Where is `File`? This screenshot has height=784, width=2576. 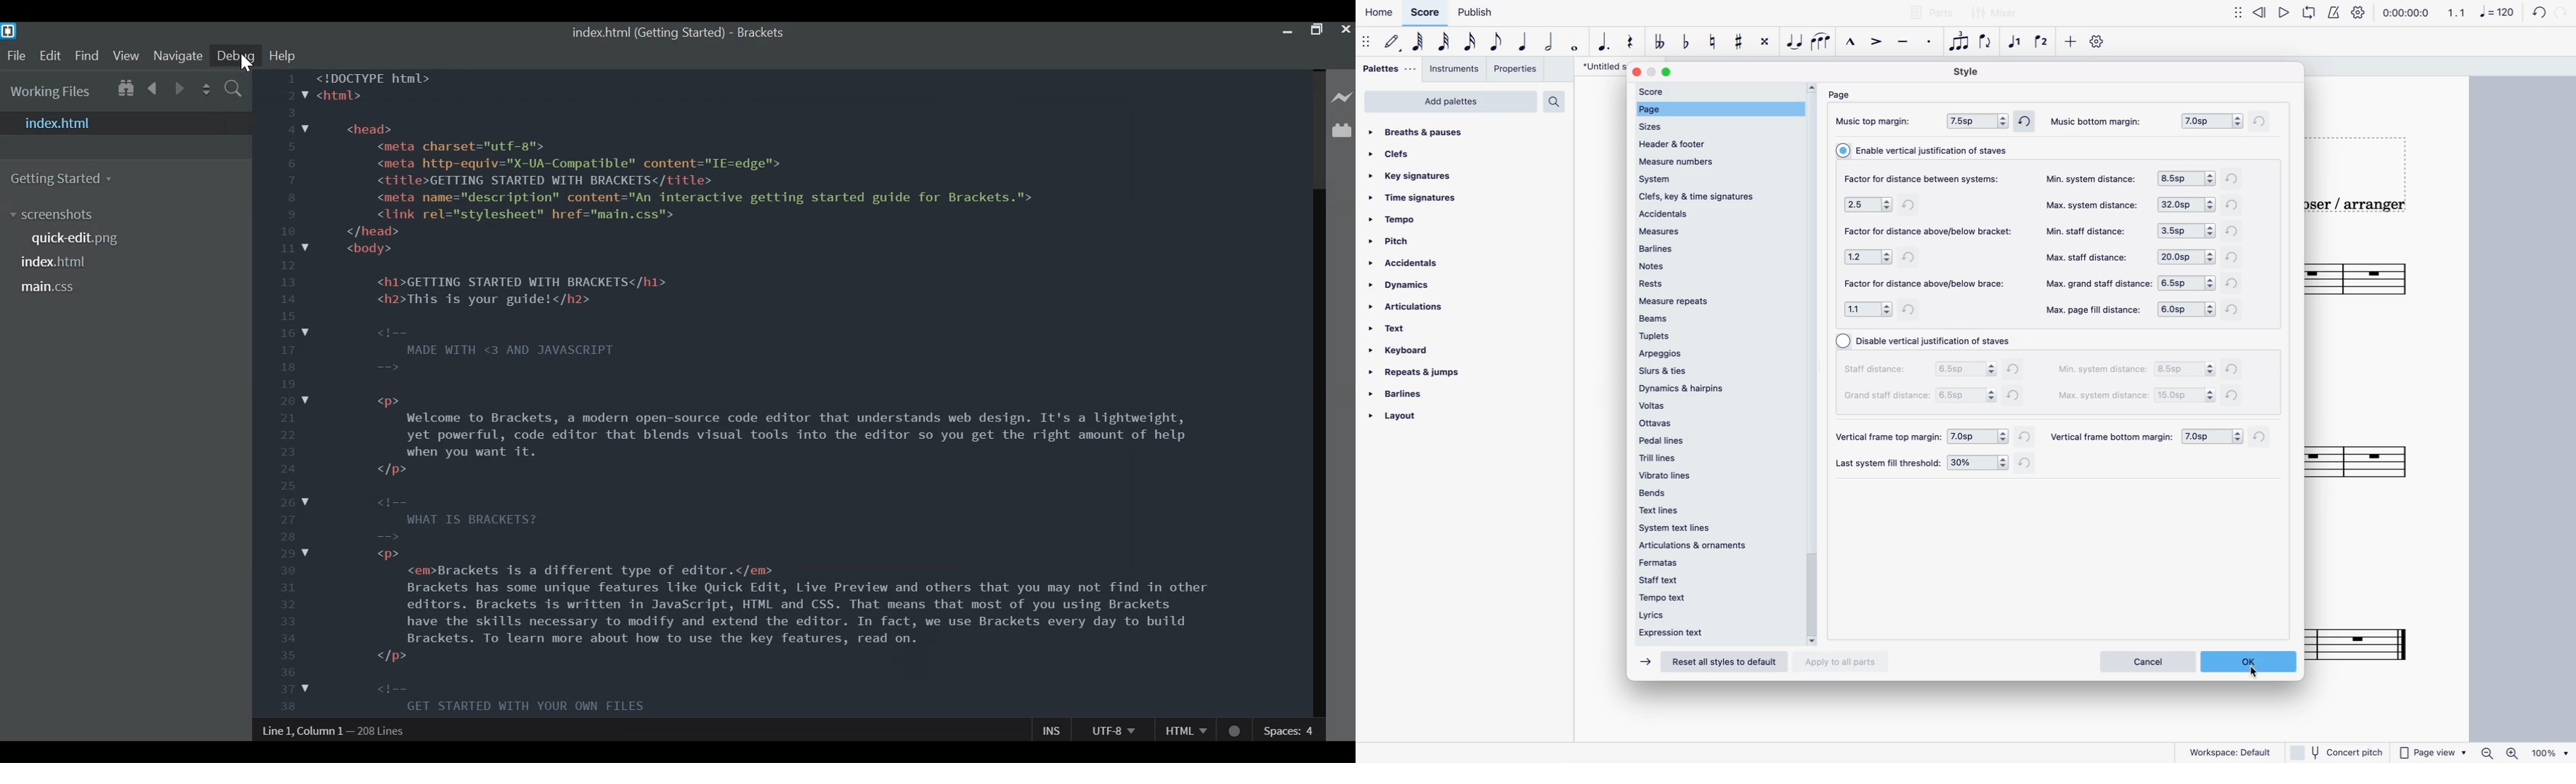
File is located at coordinates (16, 56).